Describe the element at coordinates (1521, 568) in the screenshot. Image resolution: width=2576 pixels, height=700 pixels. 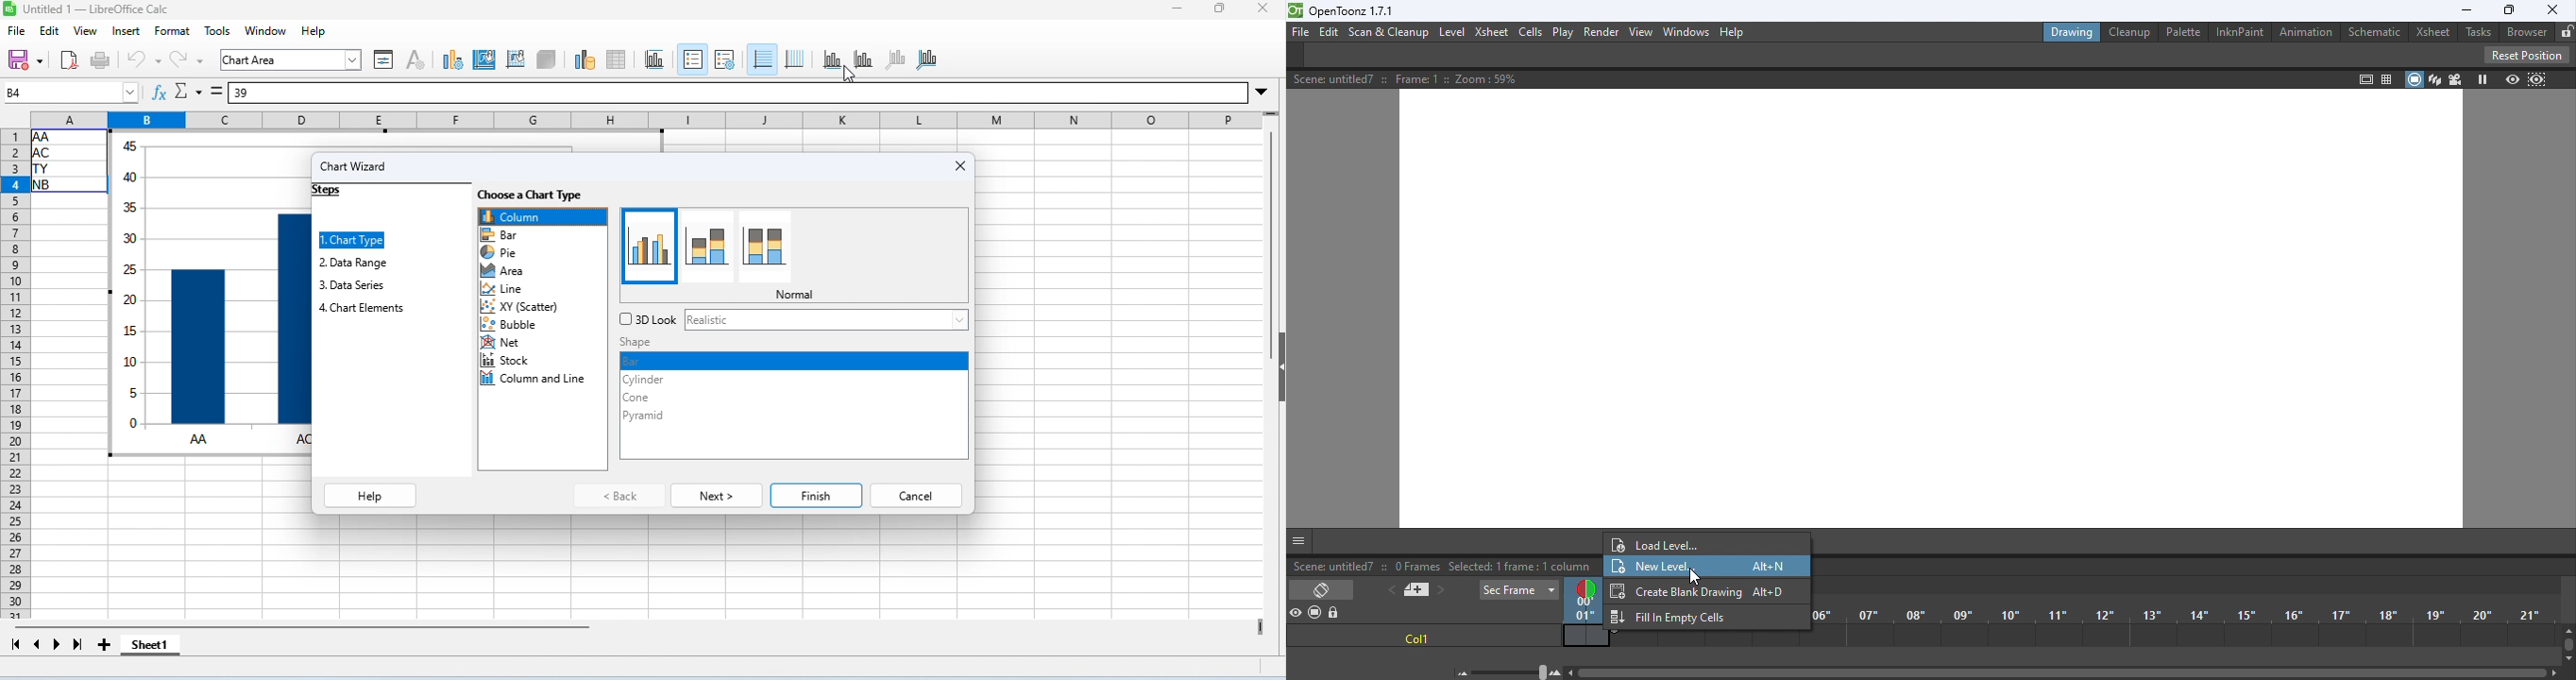
I see `selected: 1 frame: a column` at that location.